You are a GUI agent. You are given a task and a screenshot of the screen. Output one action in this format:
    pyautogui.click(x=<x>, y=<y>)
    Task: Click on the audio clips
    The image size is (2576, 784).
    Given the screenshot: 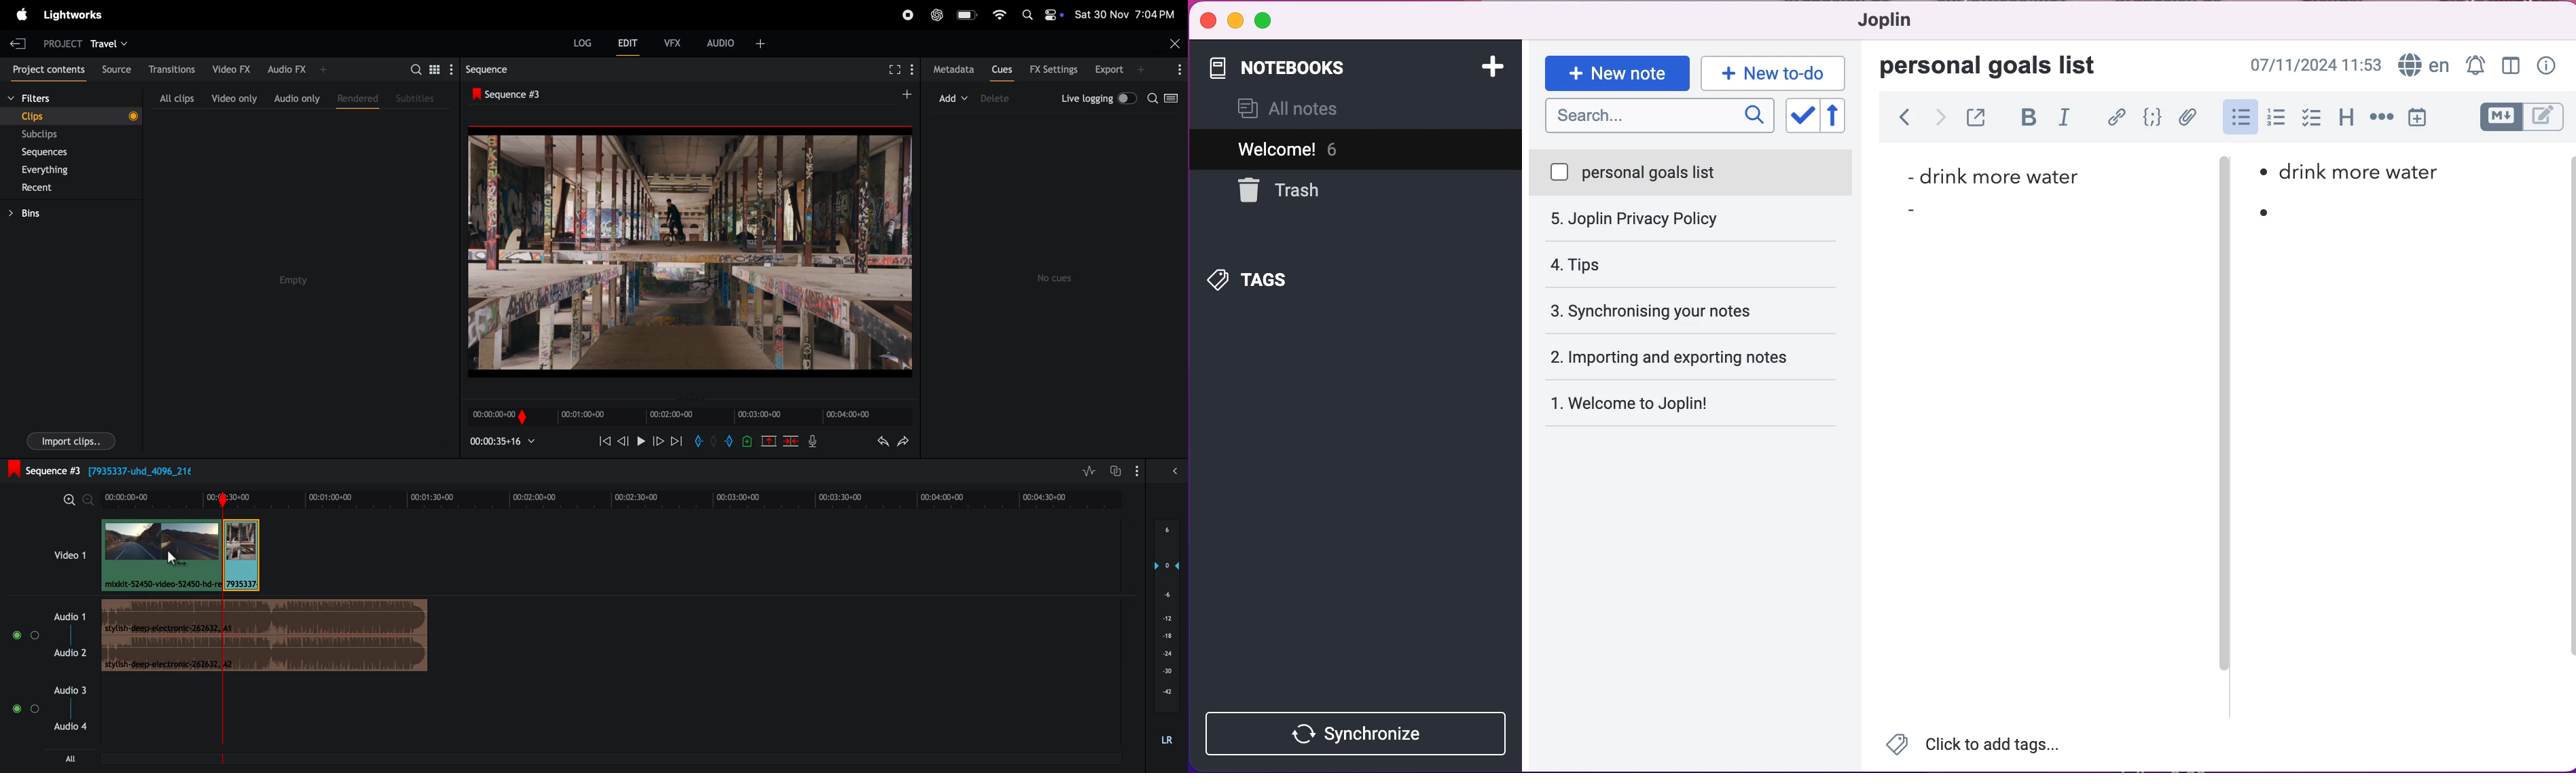 What is the action you would take?
    pyautogui.click(x=180, y=559)
    